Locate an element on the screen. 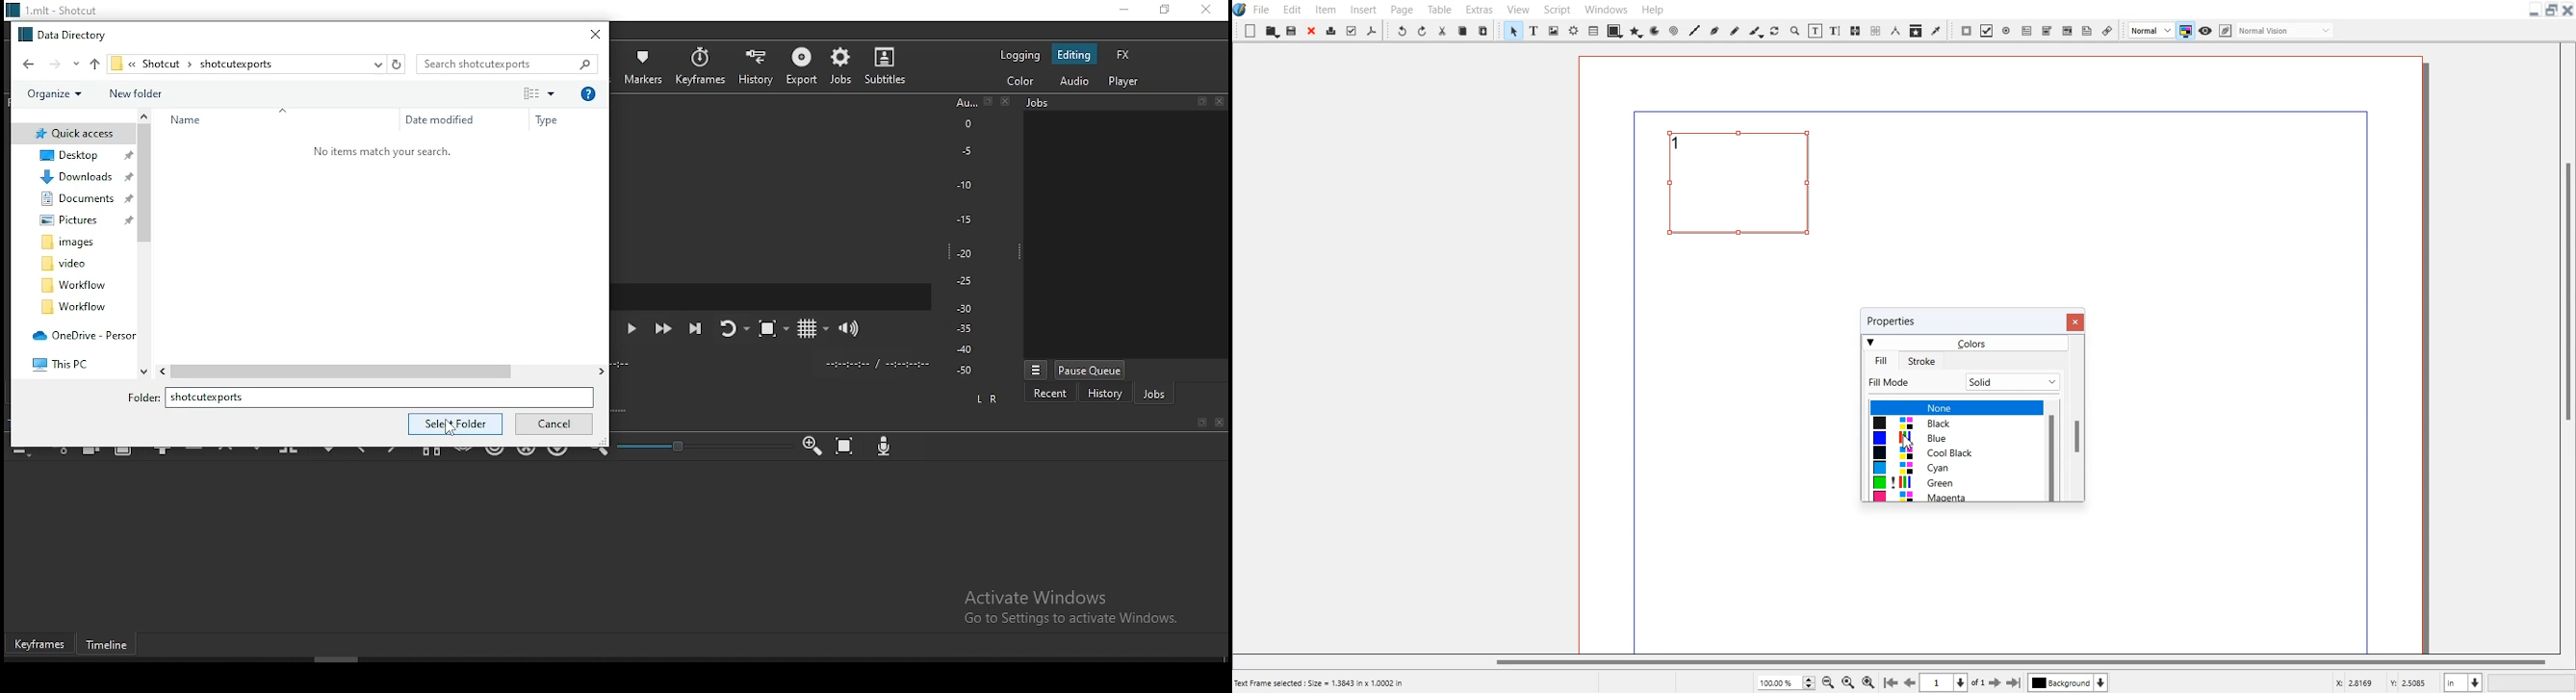 Image resolution: width=2576 pixels, height=700 pixels. timeline is located at coordinates (112, 647).